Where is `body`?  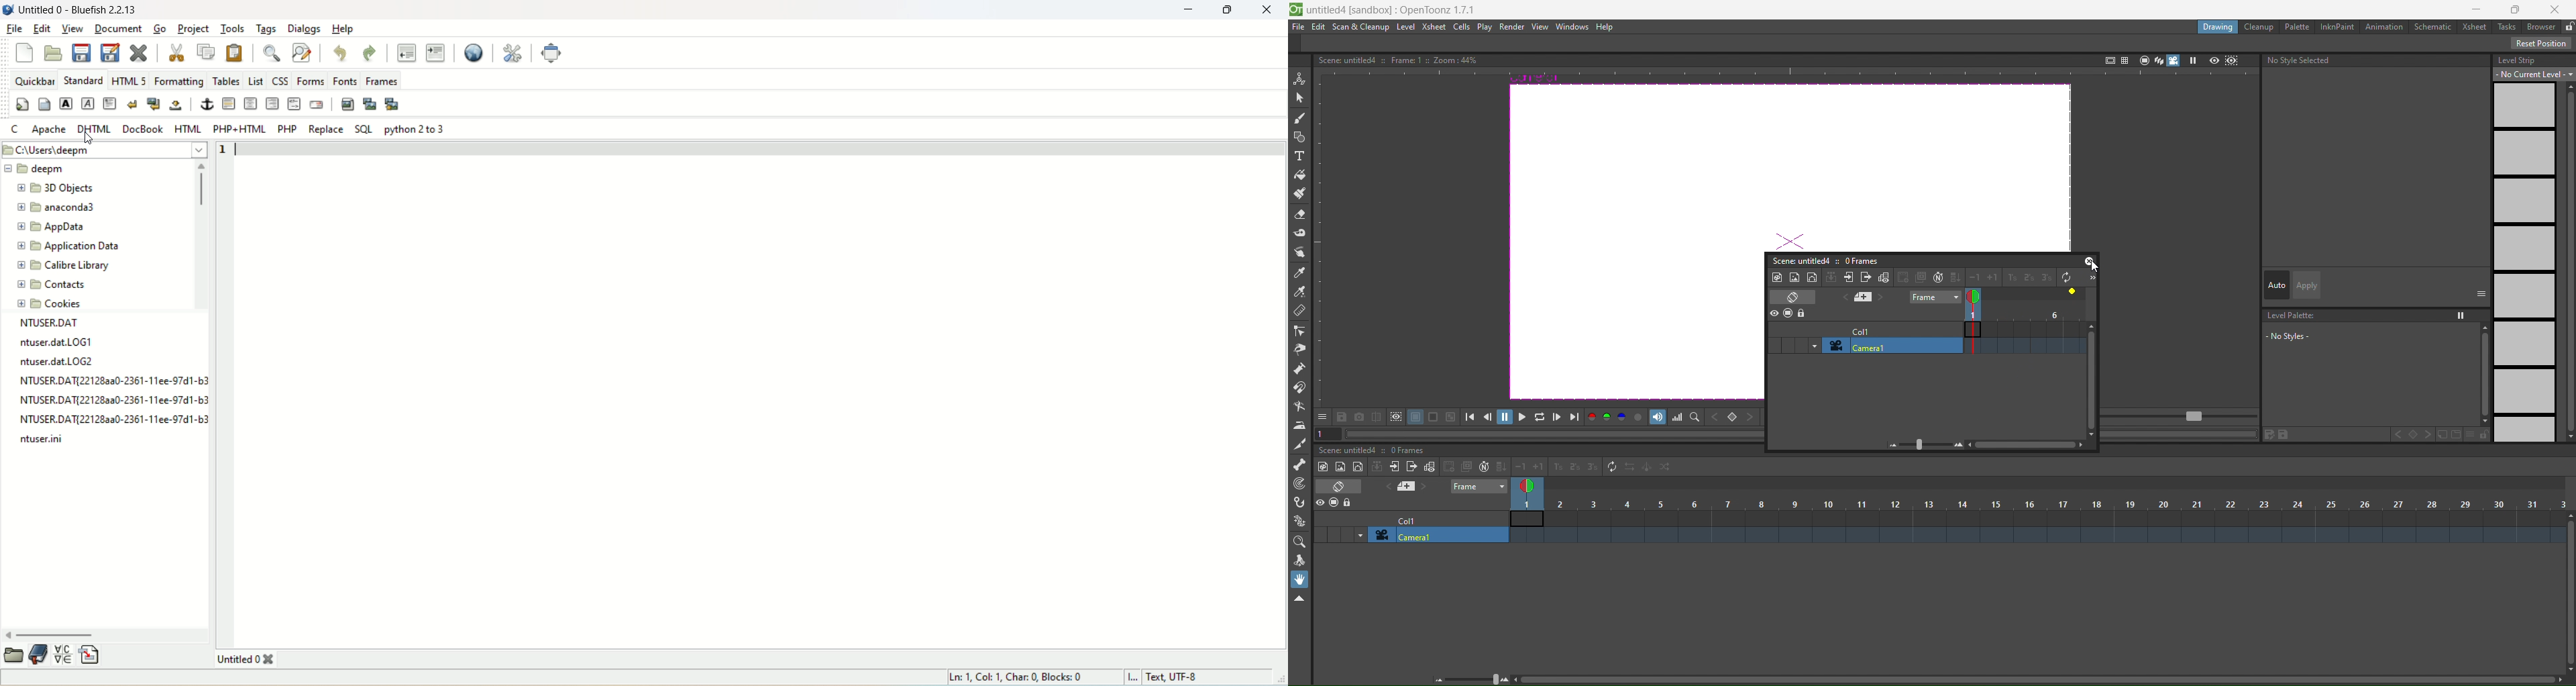 body is located at coordinates (44, 104).